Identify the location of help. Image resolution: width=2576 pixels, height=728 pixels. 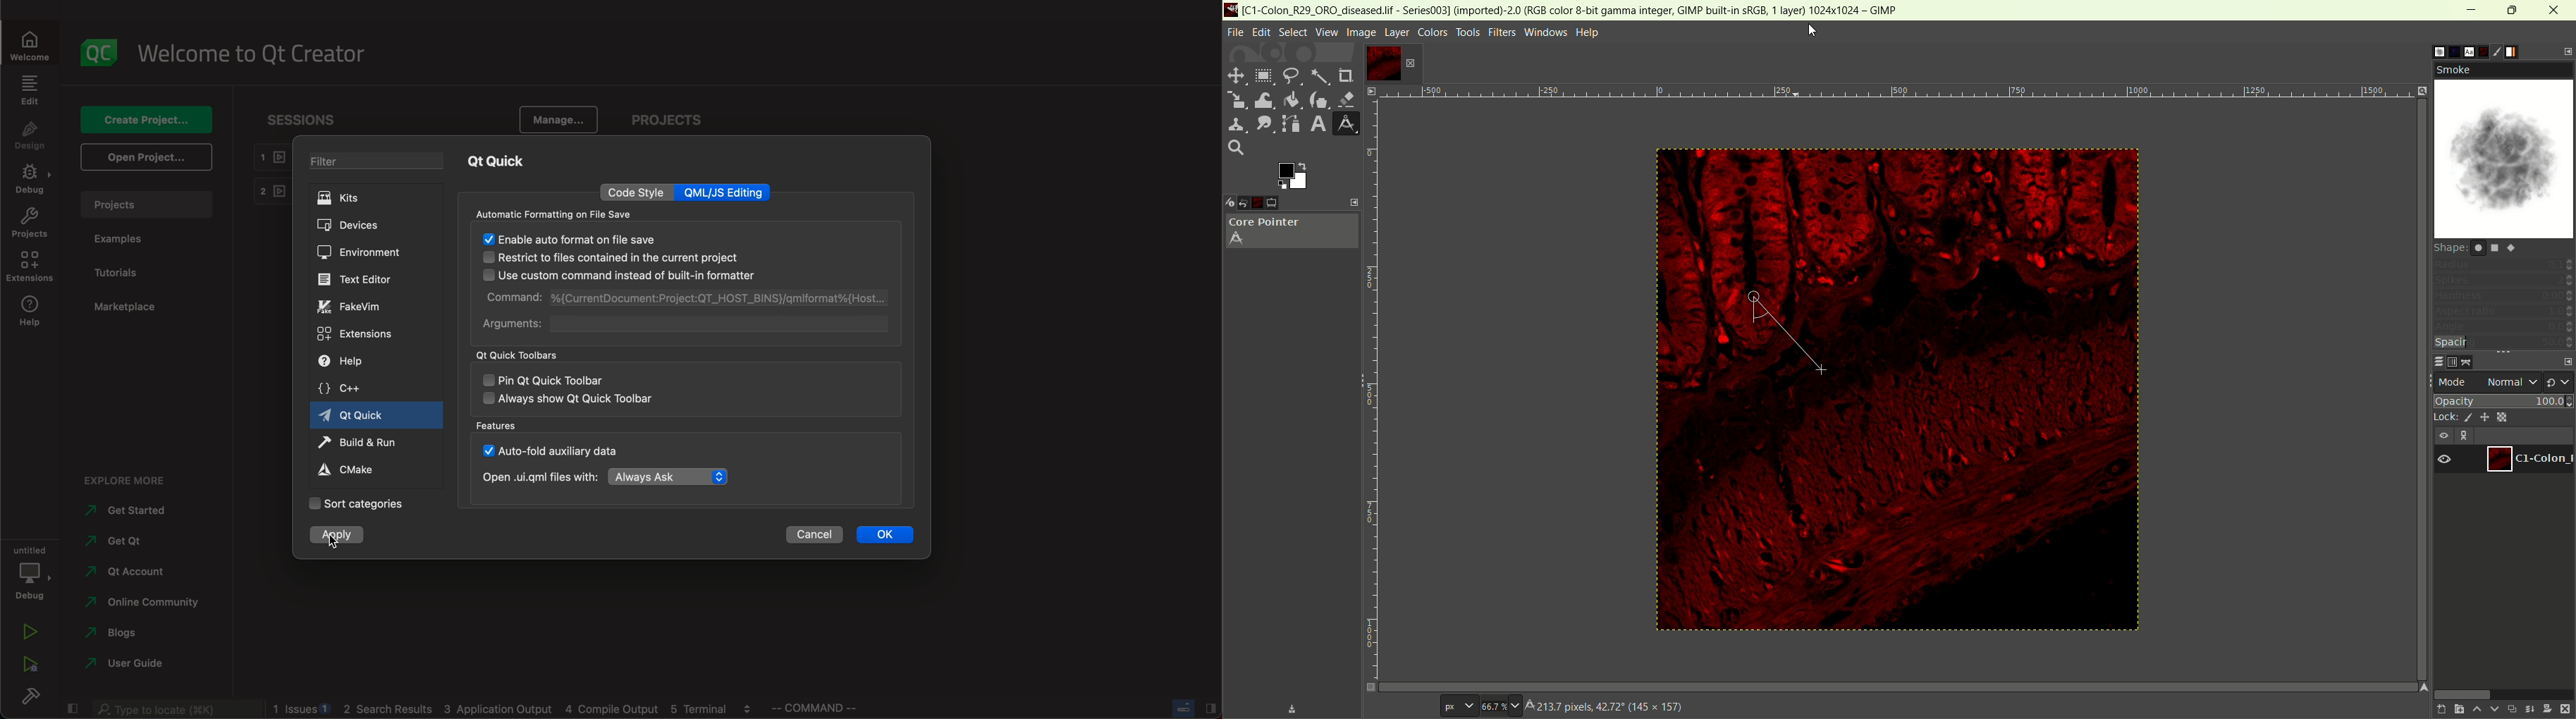
(1589, 33).